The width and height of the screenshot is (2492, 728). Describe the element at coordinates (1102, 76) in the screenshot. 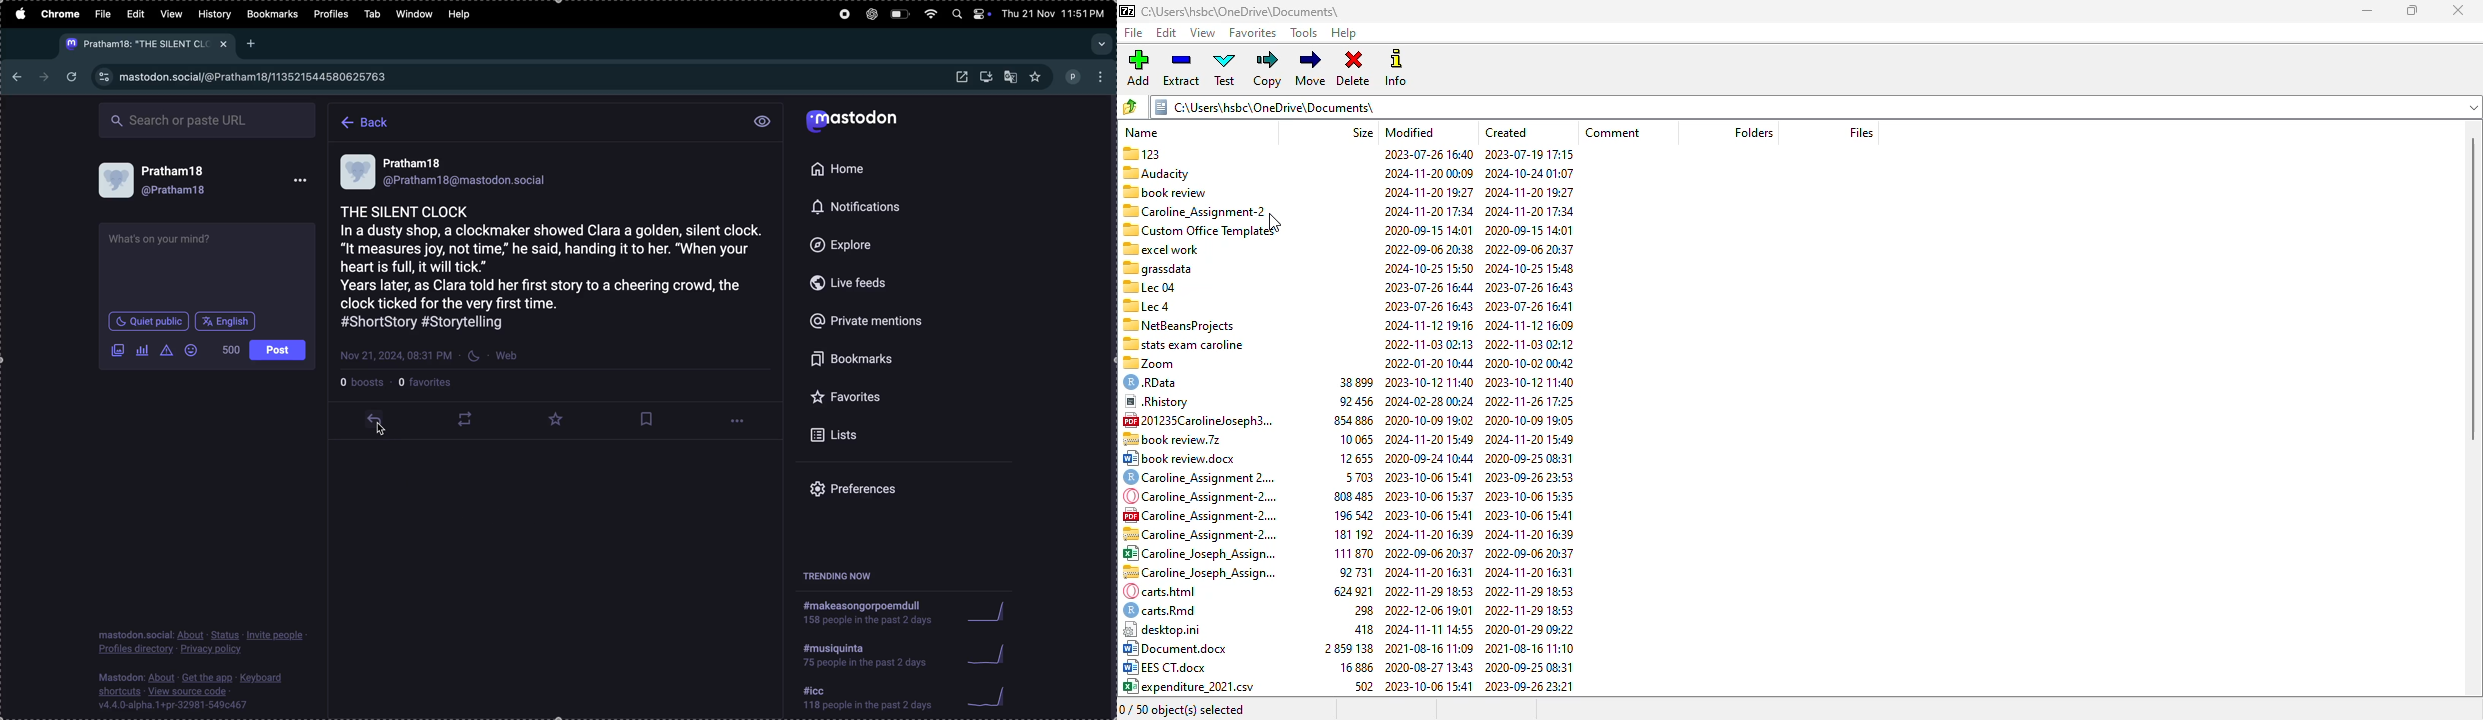

I see `options` at that location.